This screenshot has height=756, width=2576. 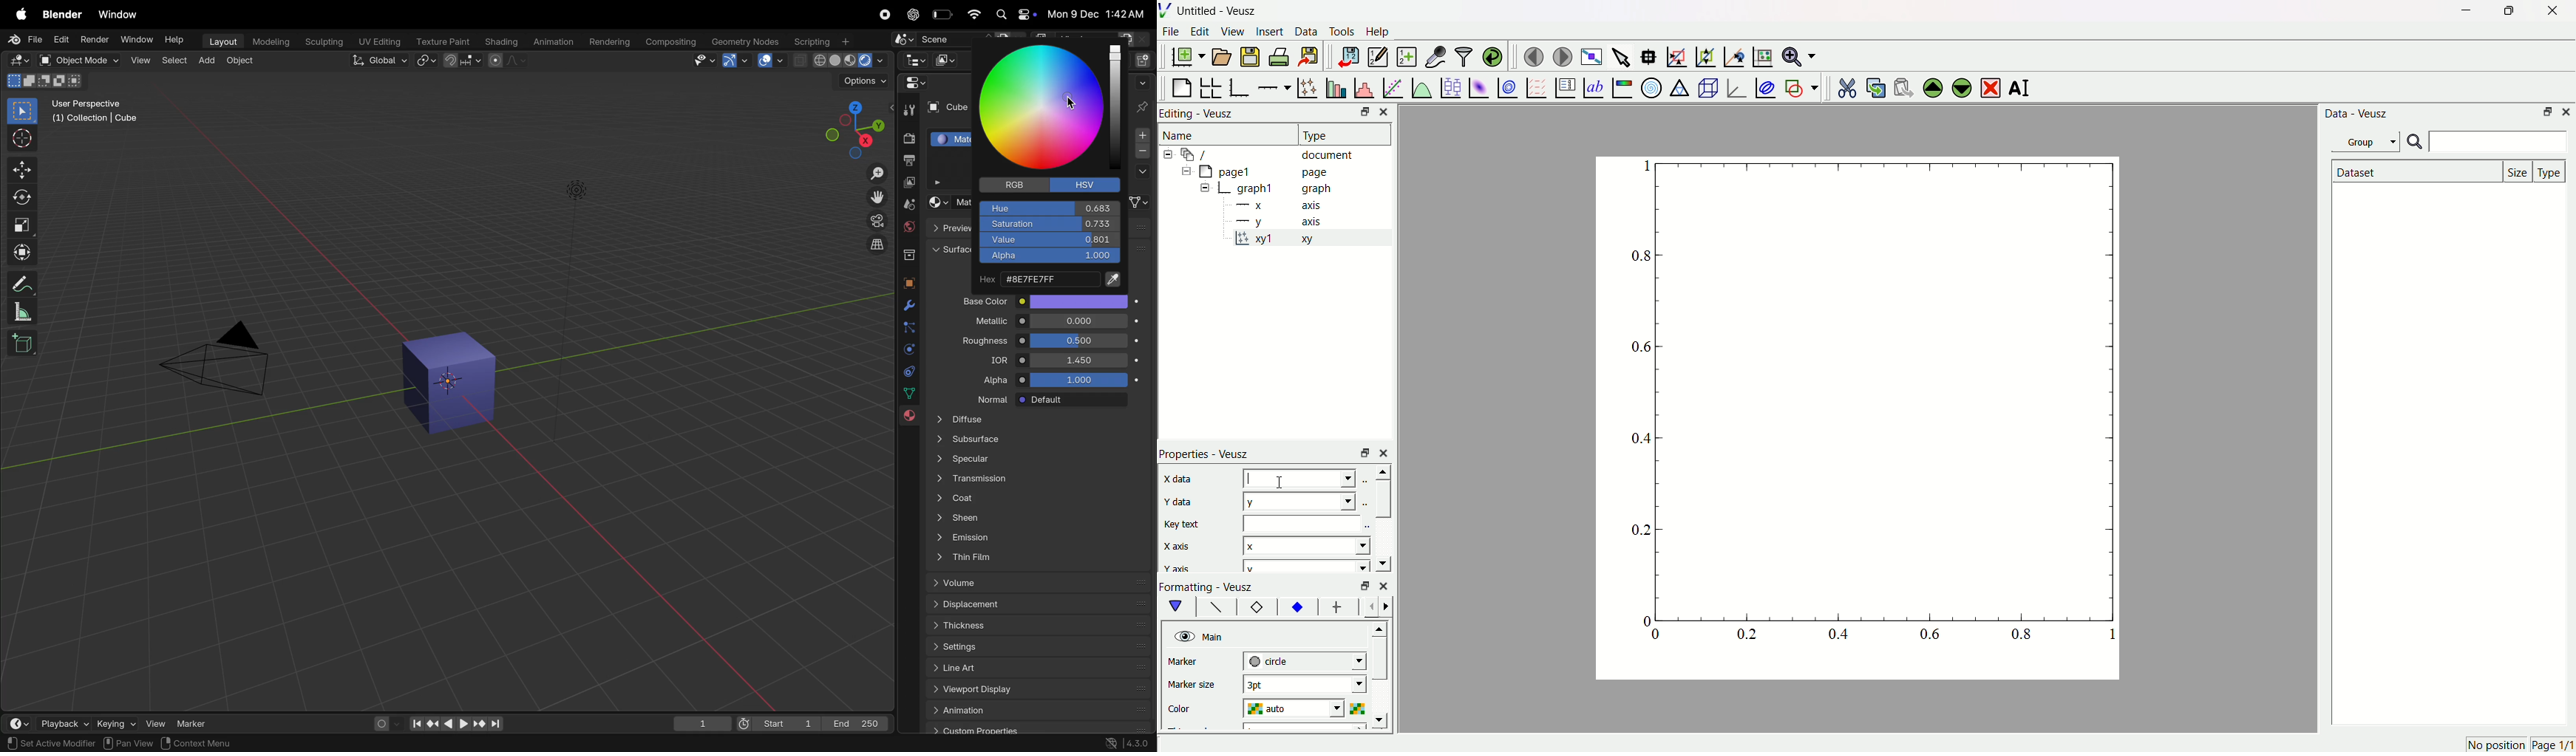 I want to click on coat, so click(x=1032, y=500).